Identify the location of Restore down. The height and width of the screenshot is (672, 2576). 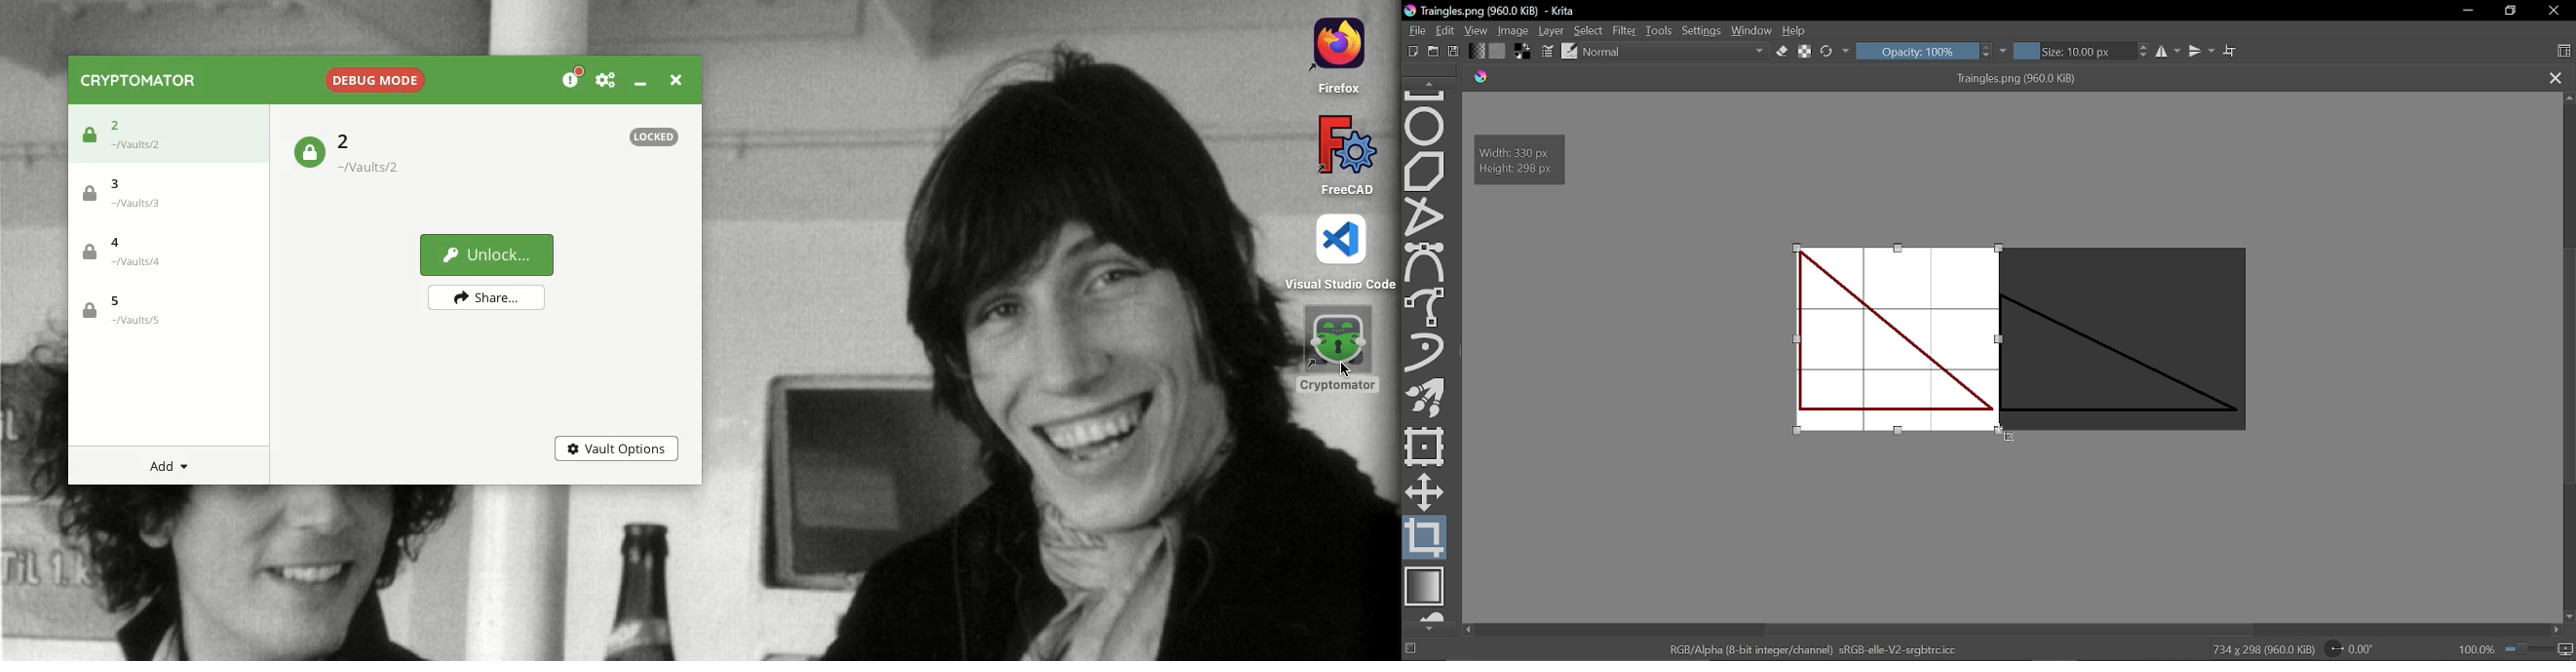
(2511, 11).